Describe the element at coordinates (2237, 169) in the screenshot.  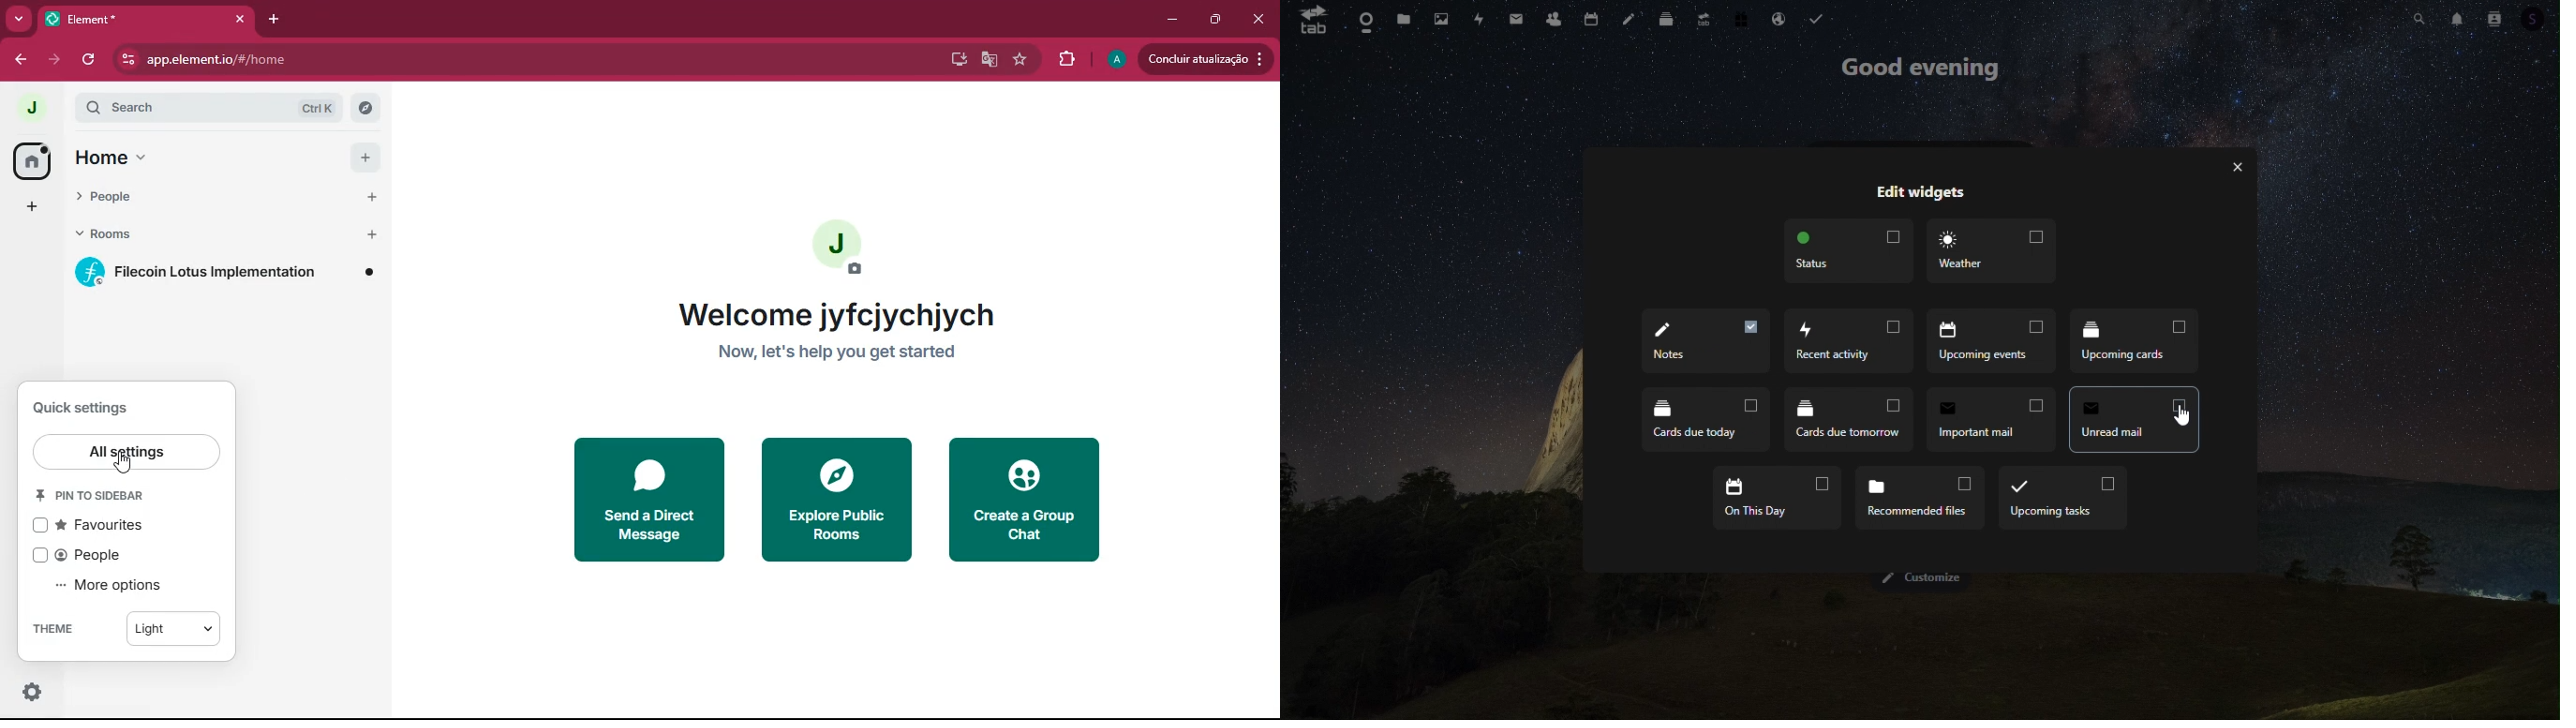
I see `Close ` at that location.